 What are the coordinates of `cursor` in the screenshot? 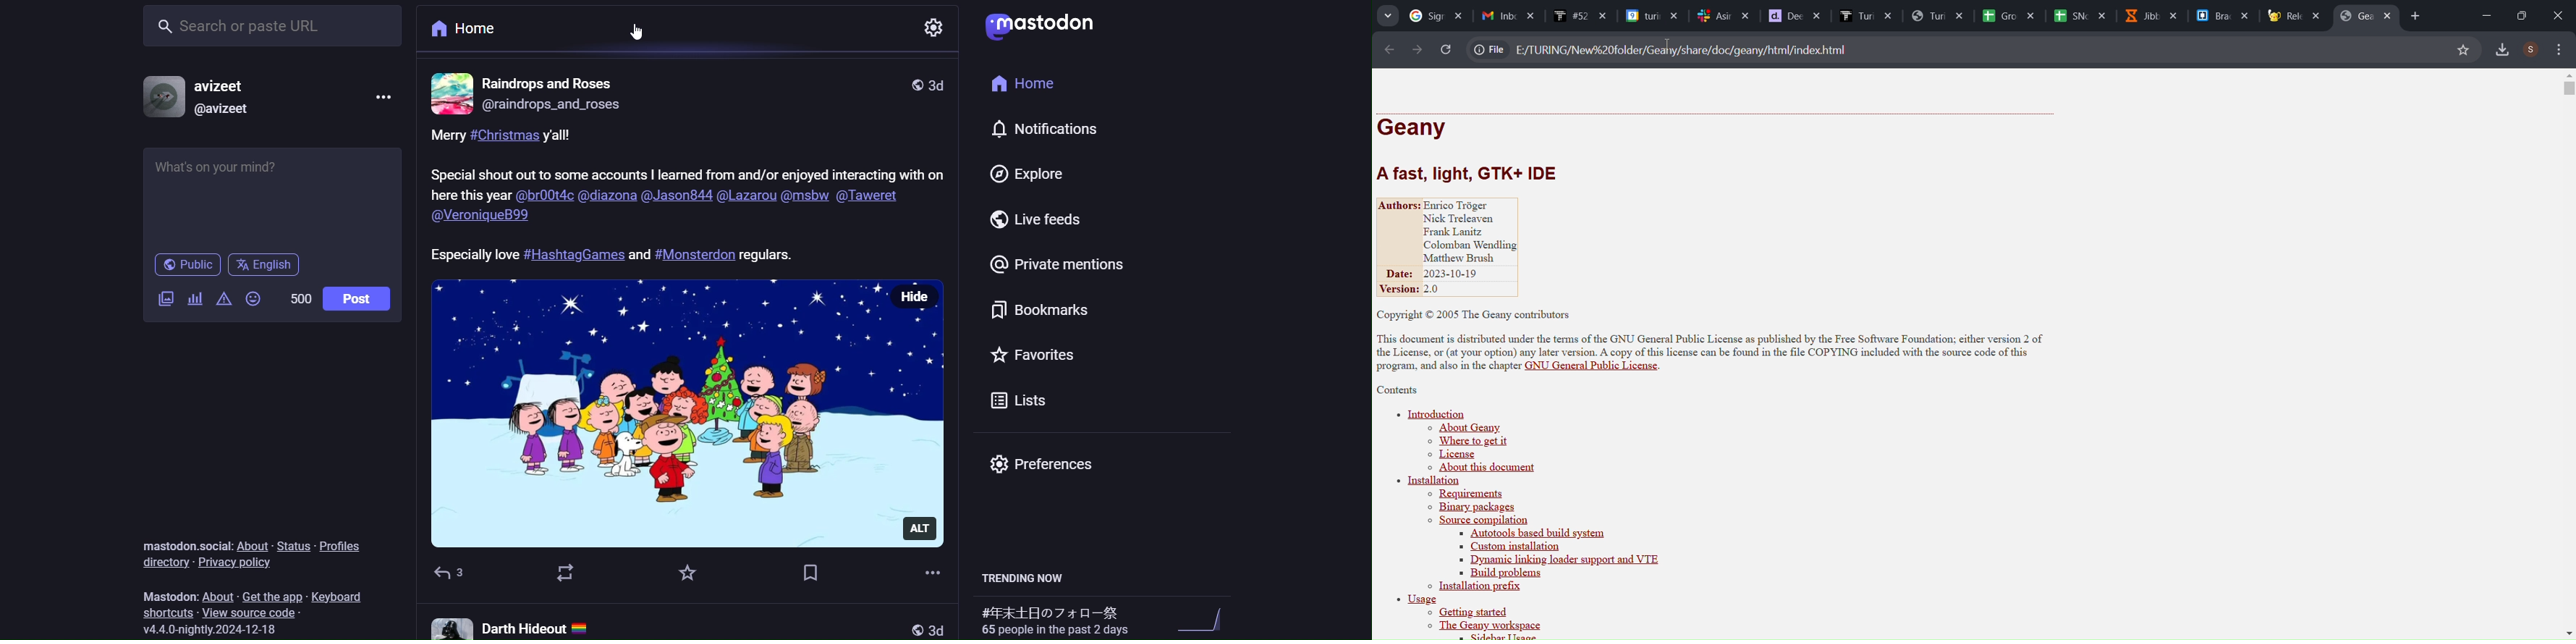 It's located at (642, 33).